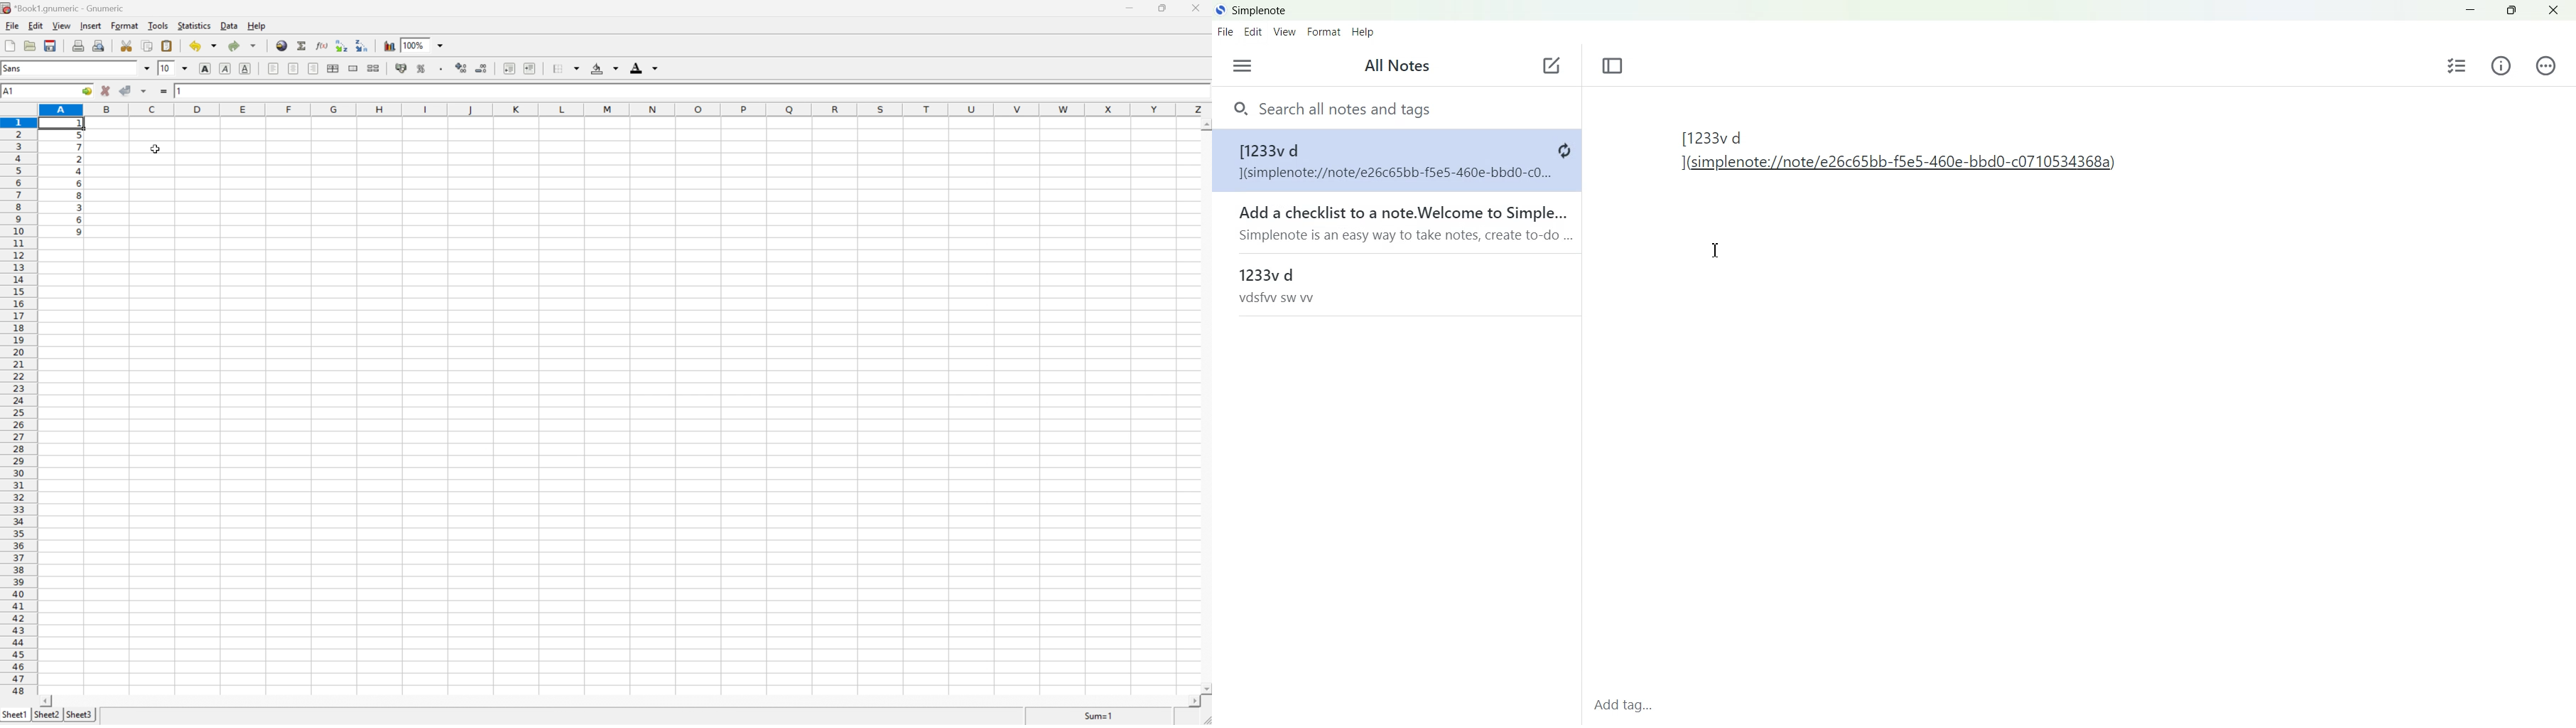 This screenshot has height=728, width=2576. Describe the element at coordinates (402, 67) in the screenshot. I see `format selection as accounting` at that location.